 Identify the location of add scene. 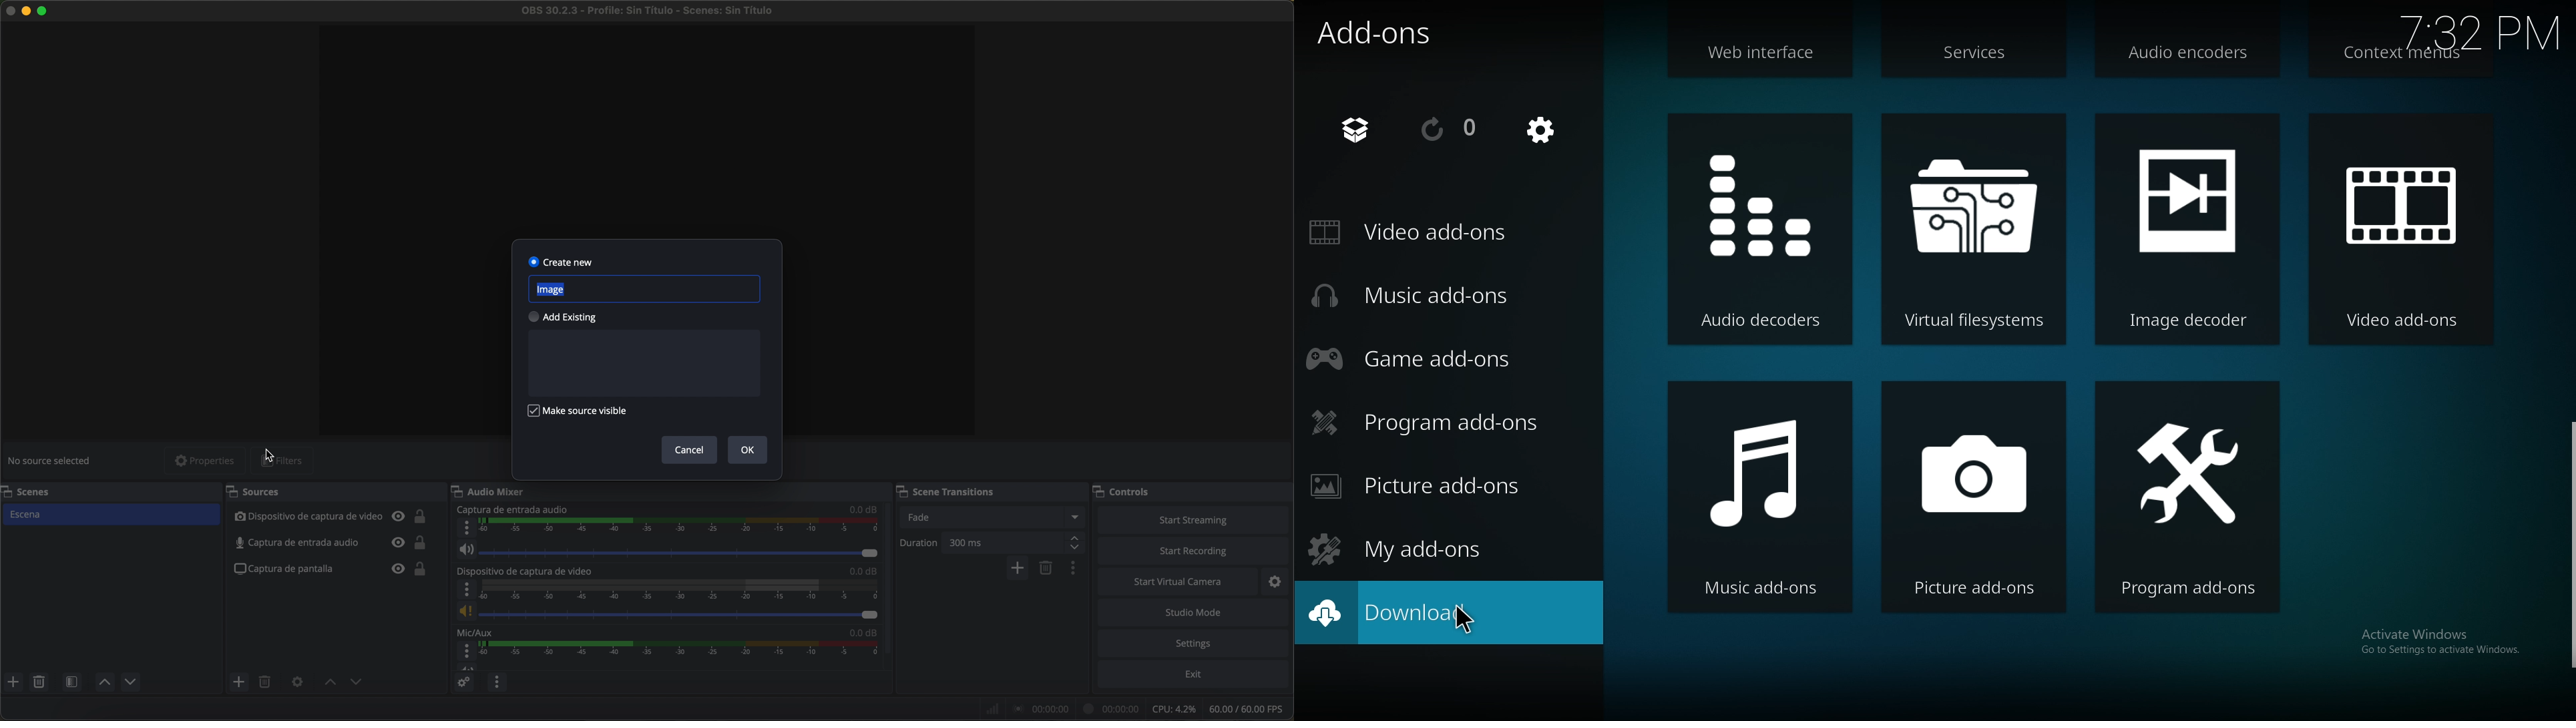
(13, 682).